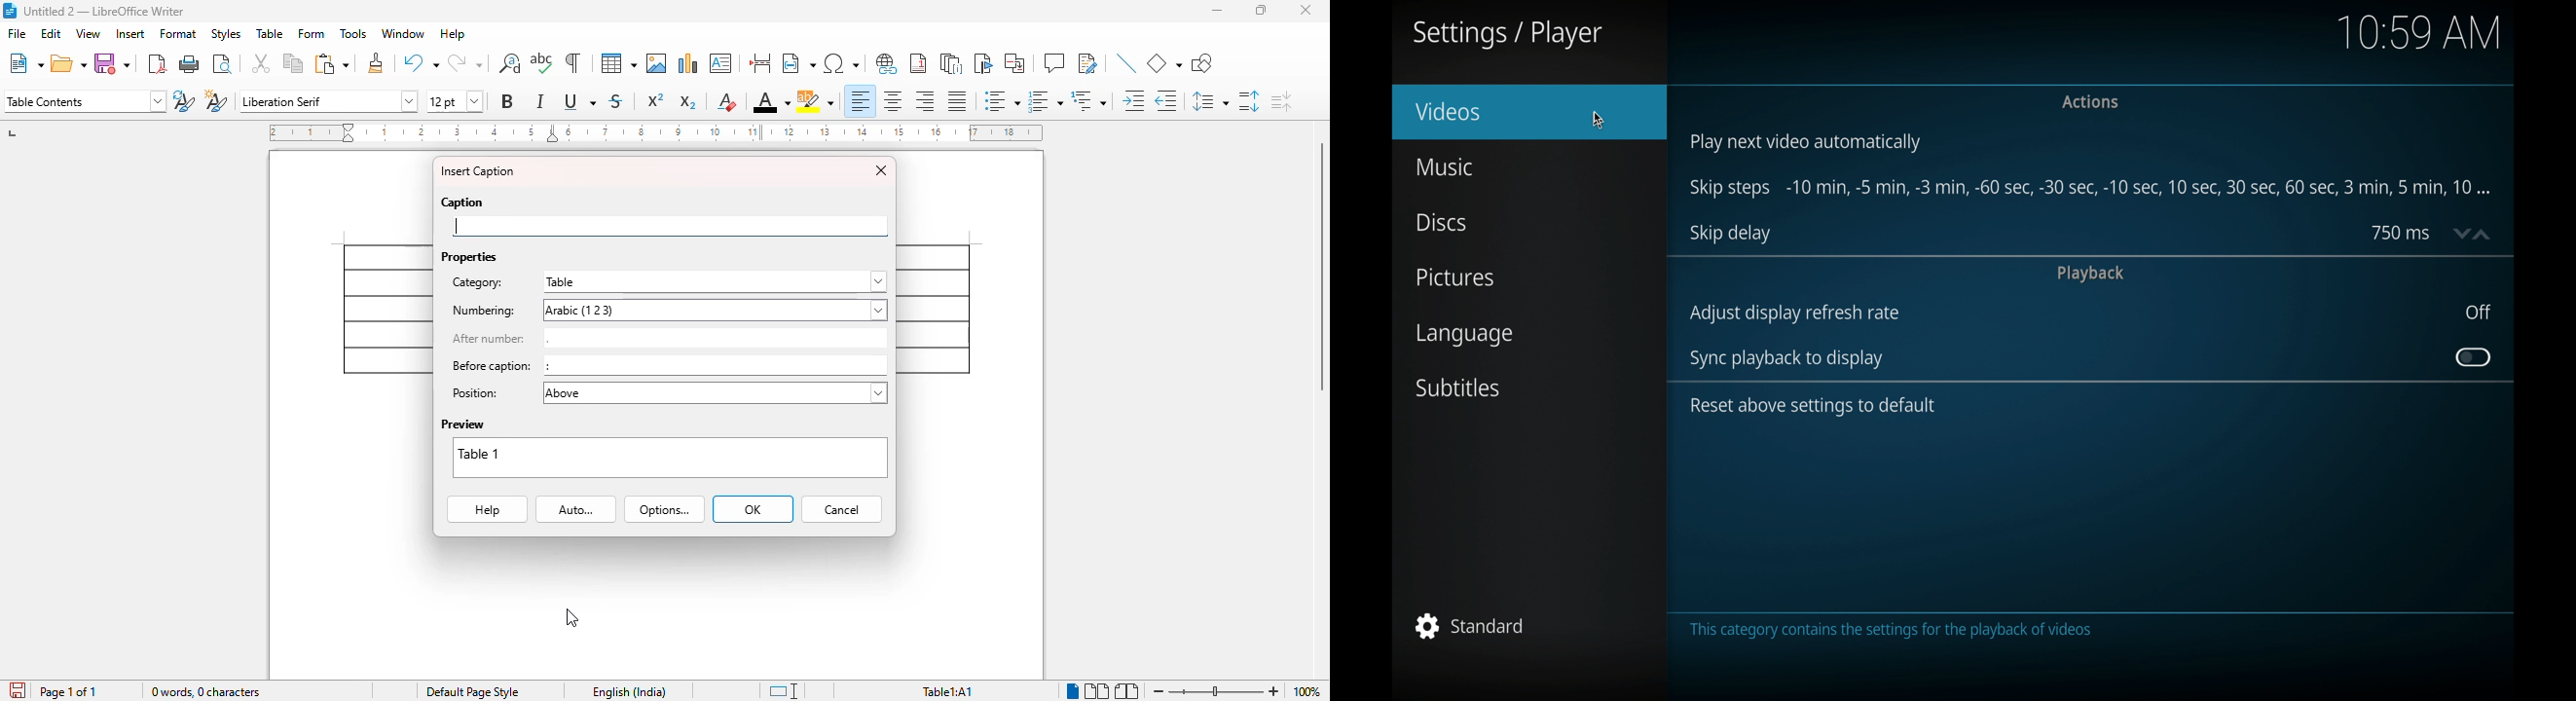 The width and height of the screenshot is (2576, 728). Describe the element at coordinates (1046, 101) in the screenshot. I see `toggle ordered list` at that location.